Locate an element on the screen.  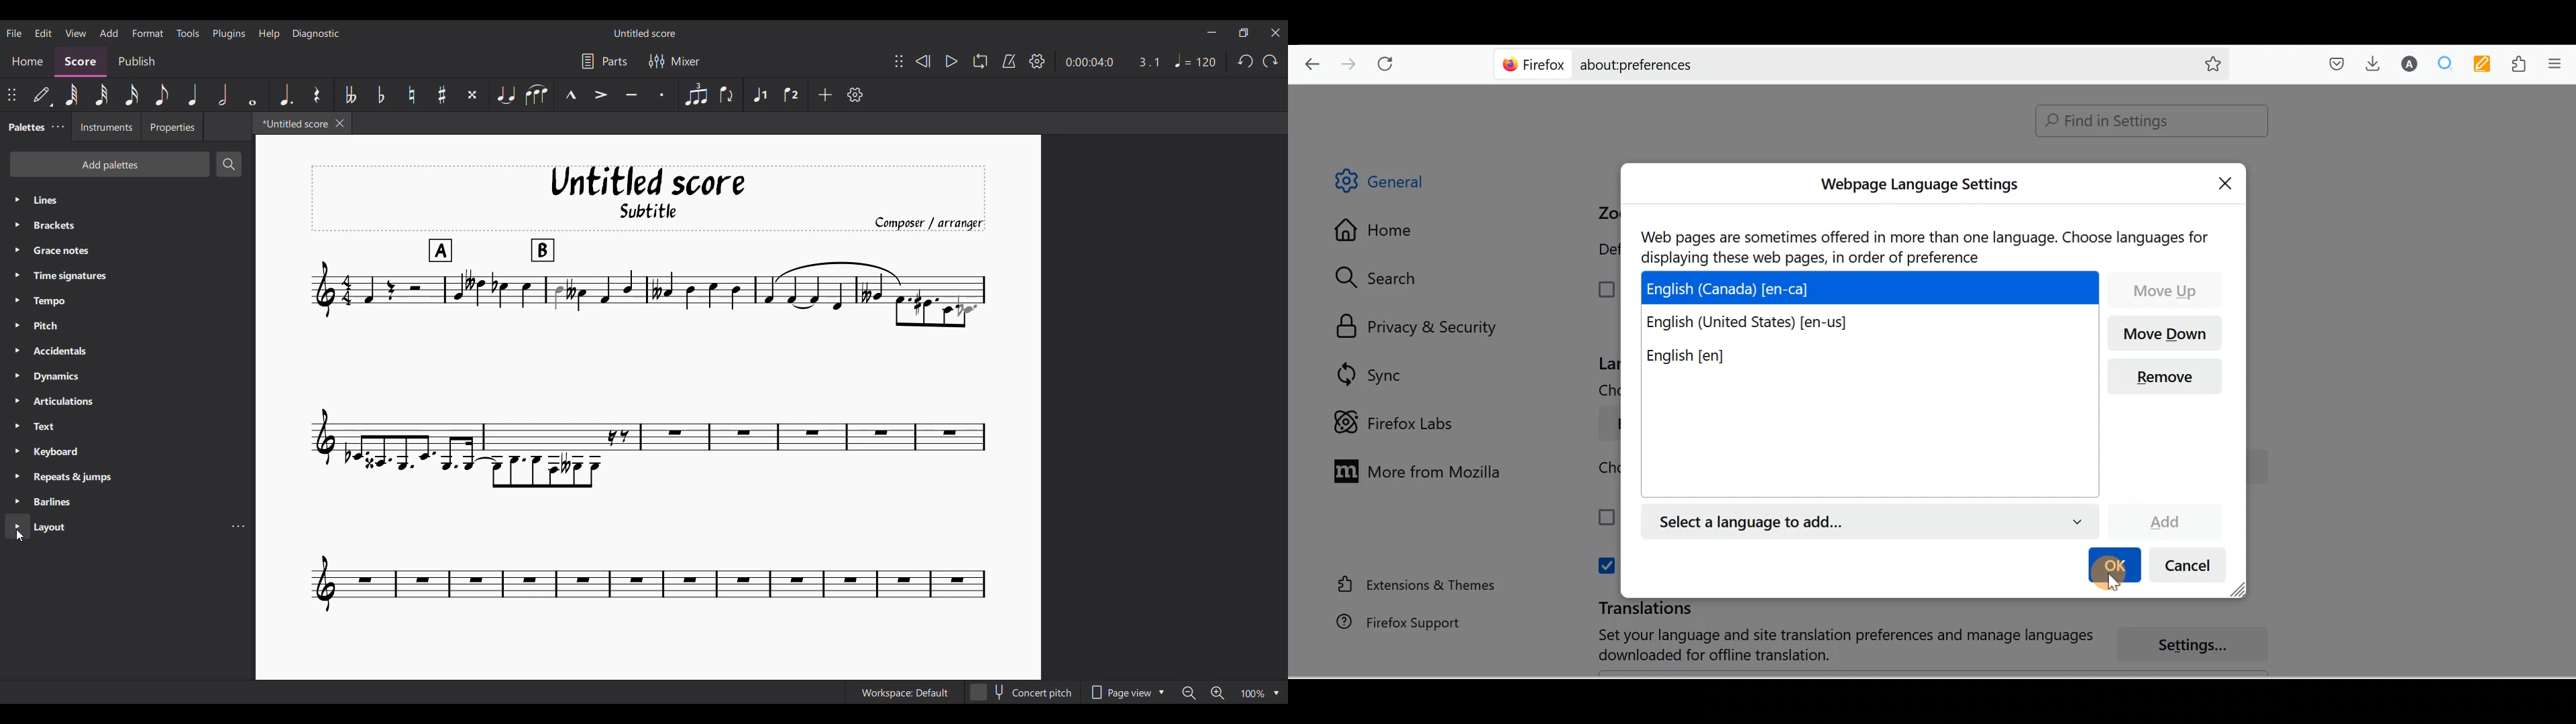
General is located at coordinates (1391, 184).